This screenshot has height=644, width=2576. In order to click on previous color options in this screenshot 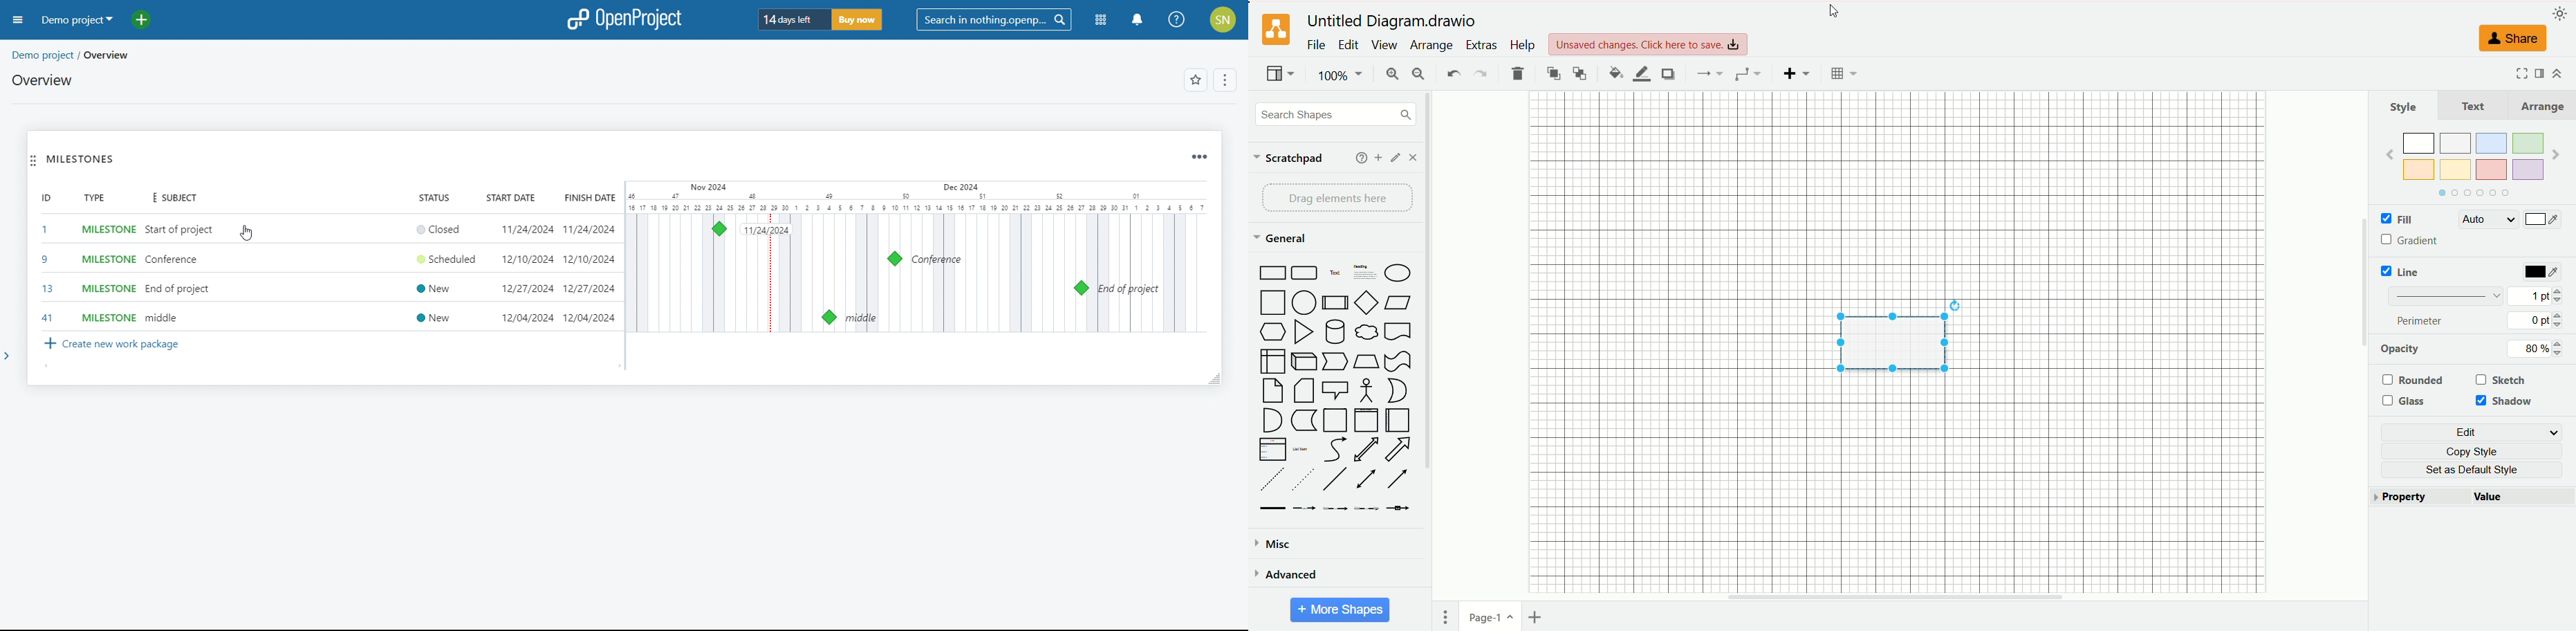, I will do `click(2389, 154)`.